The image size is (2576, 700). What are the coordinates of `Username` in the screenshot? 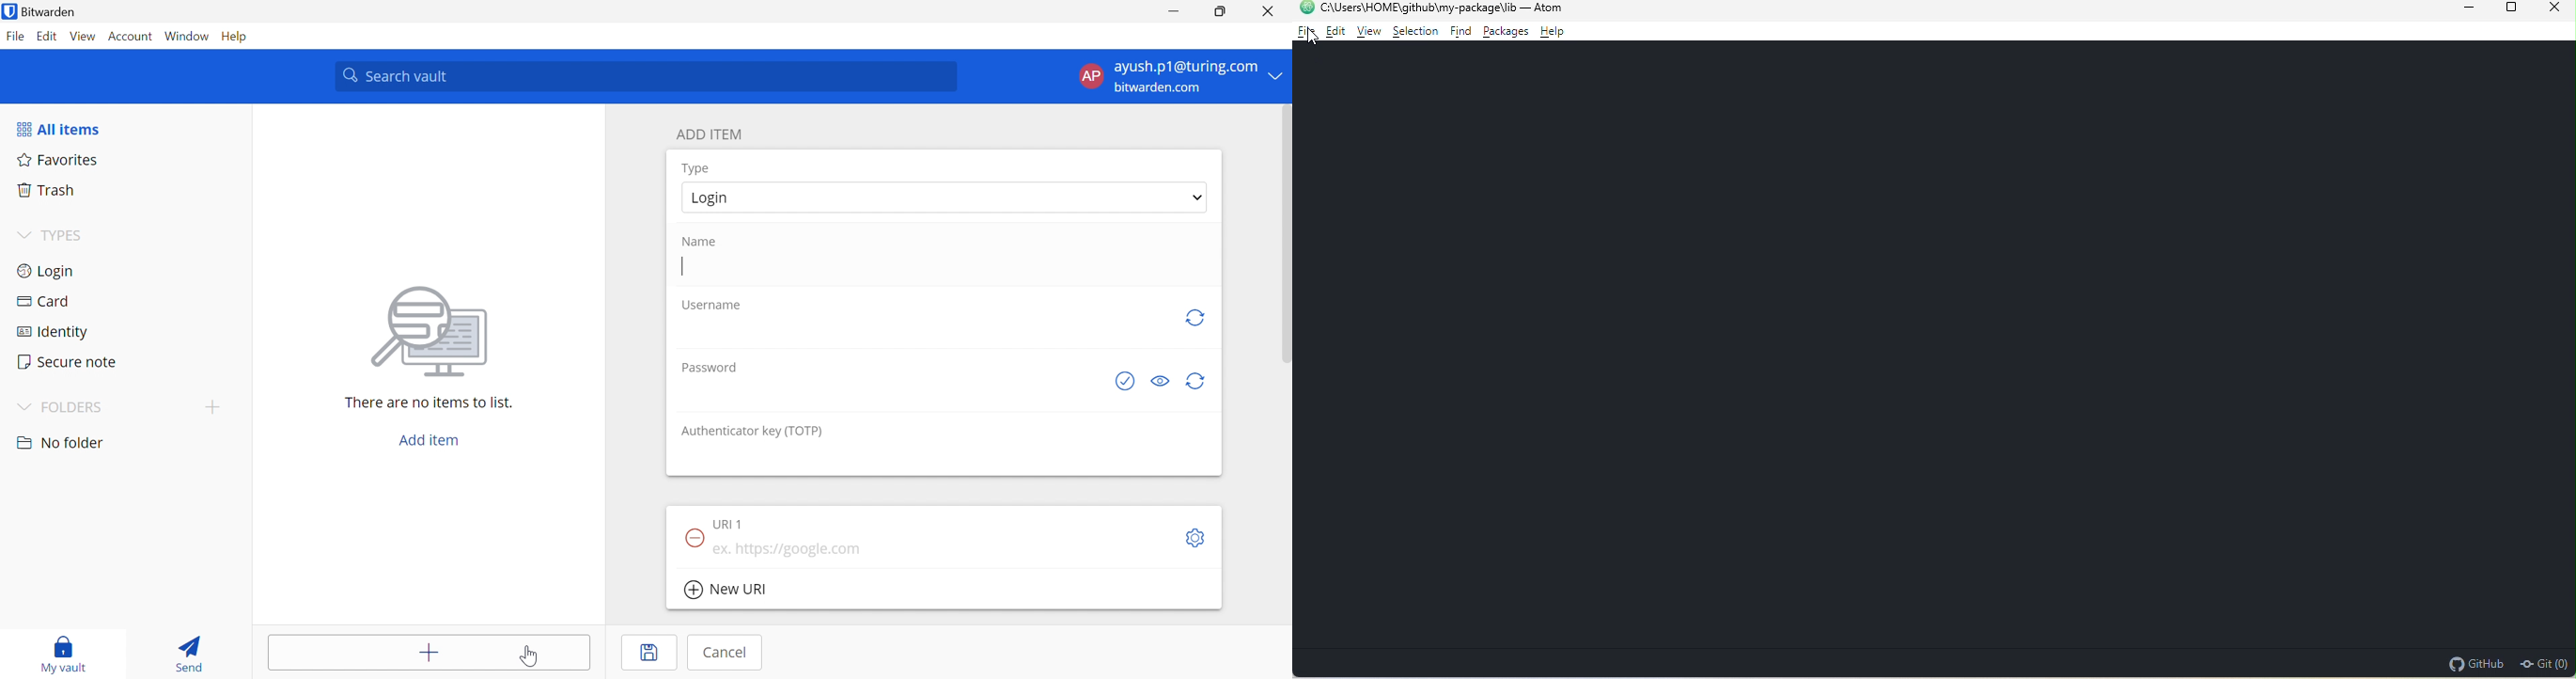 It's located at (713, 306).